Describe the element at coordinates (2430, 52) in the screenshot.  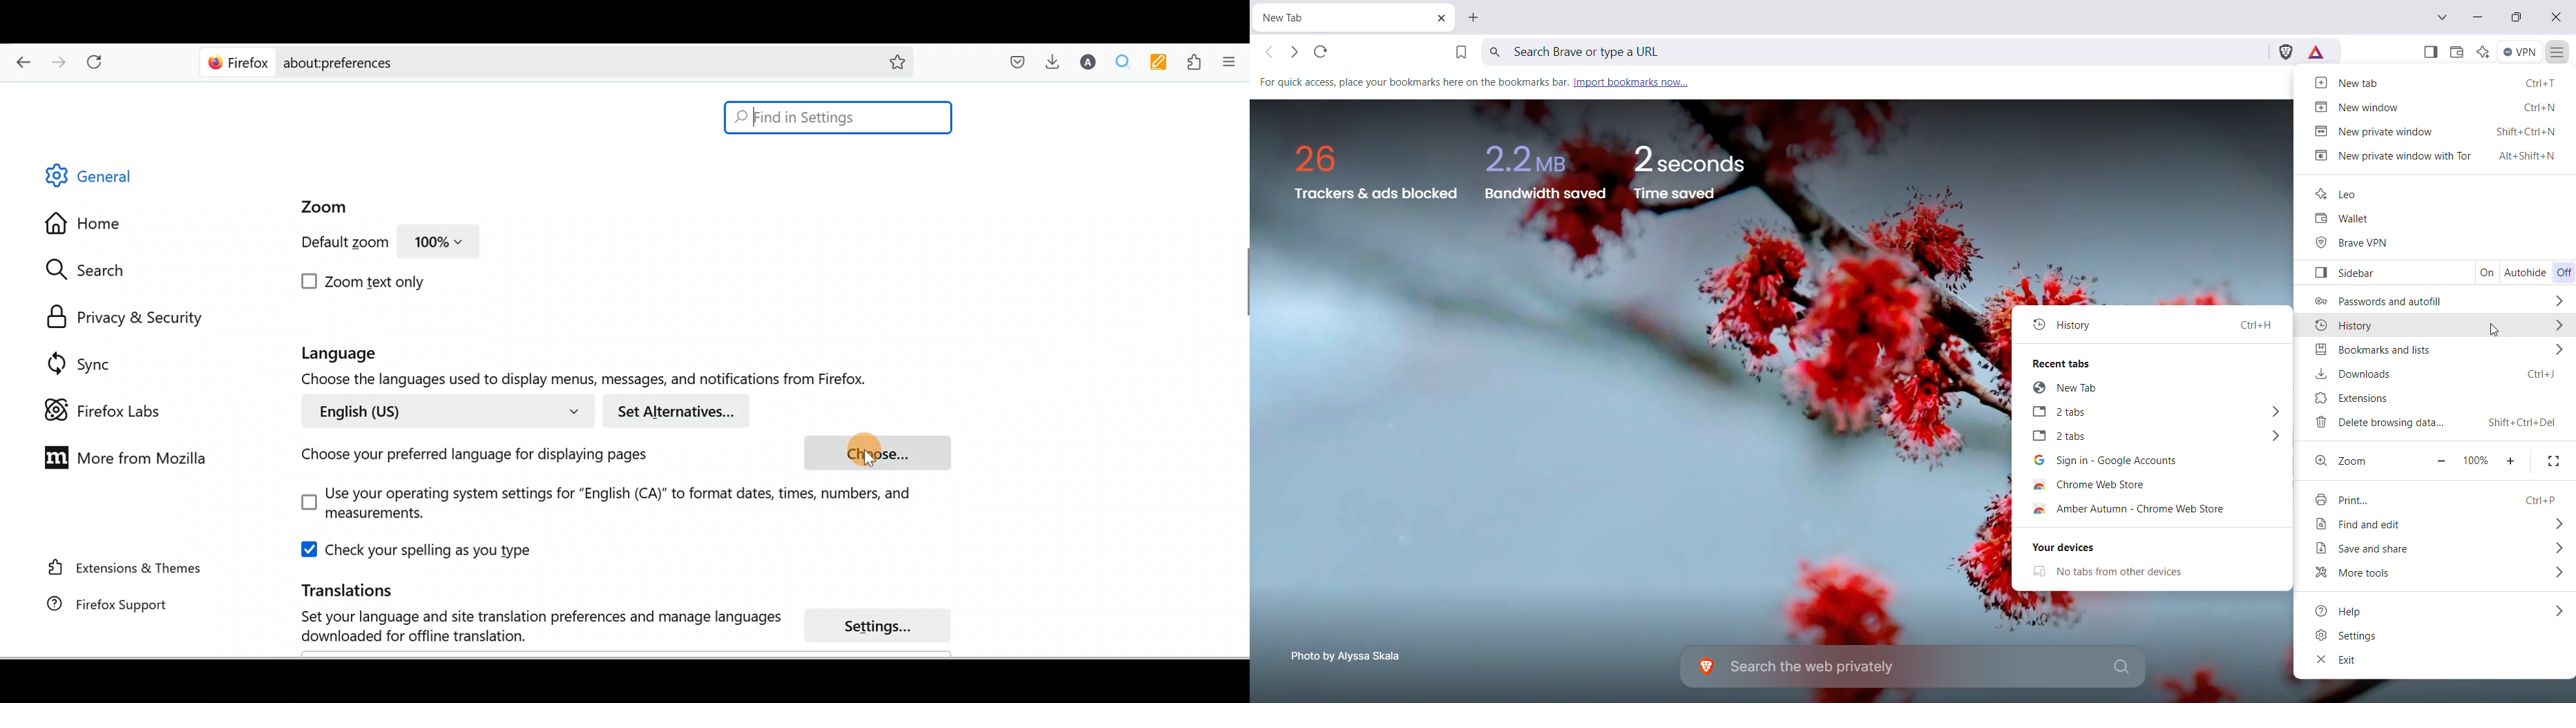
I see `Show Sidebar` at that location.